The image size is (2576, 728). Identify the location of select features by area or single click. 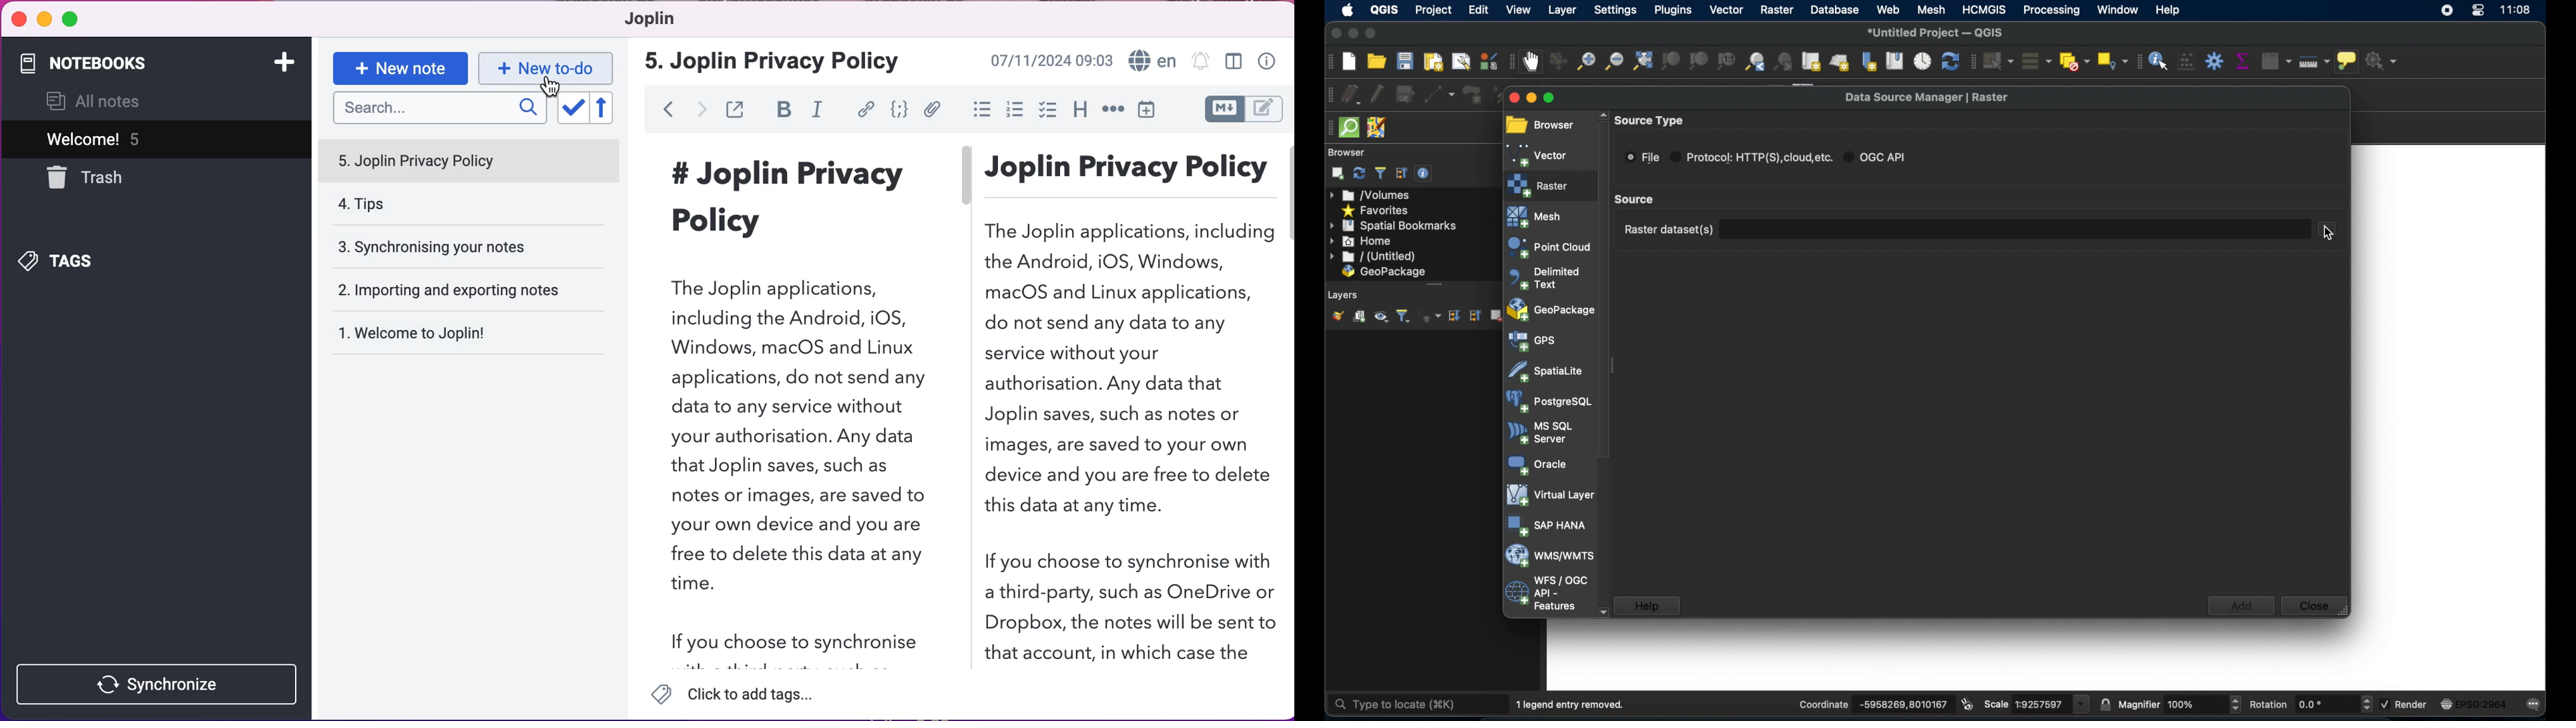
(1997, 60).